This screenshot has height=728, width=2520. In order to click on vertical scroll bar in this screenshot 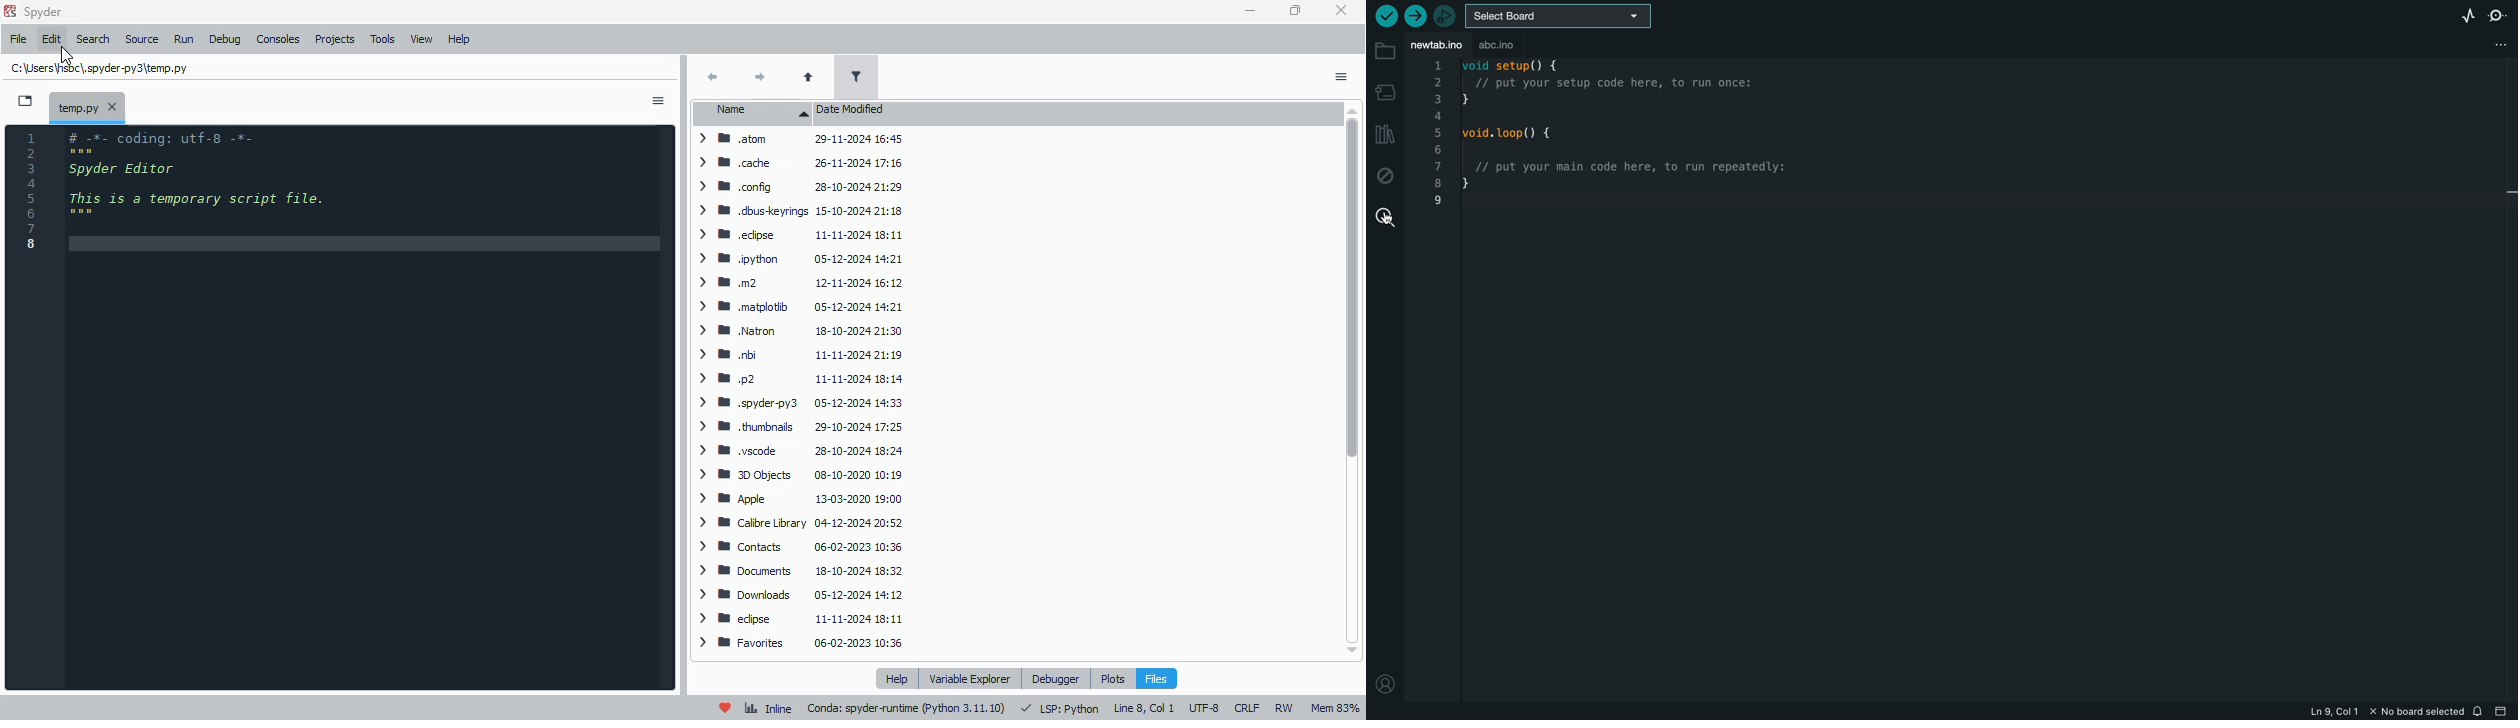, I will do `click(1349, 380)`.